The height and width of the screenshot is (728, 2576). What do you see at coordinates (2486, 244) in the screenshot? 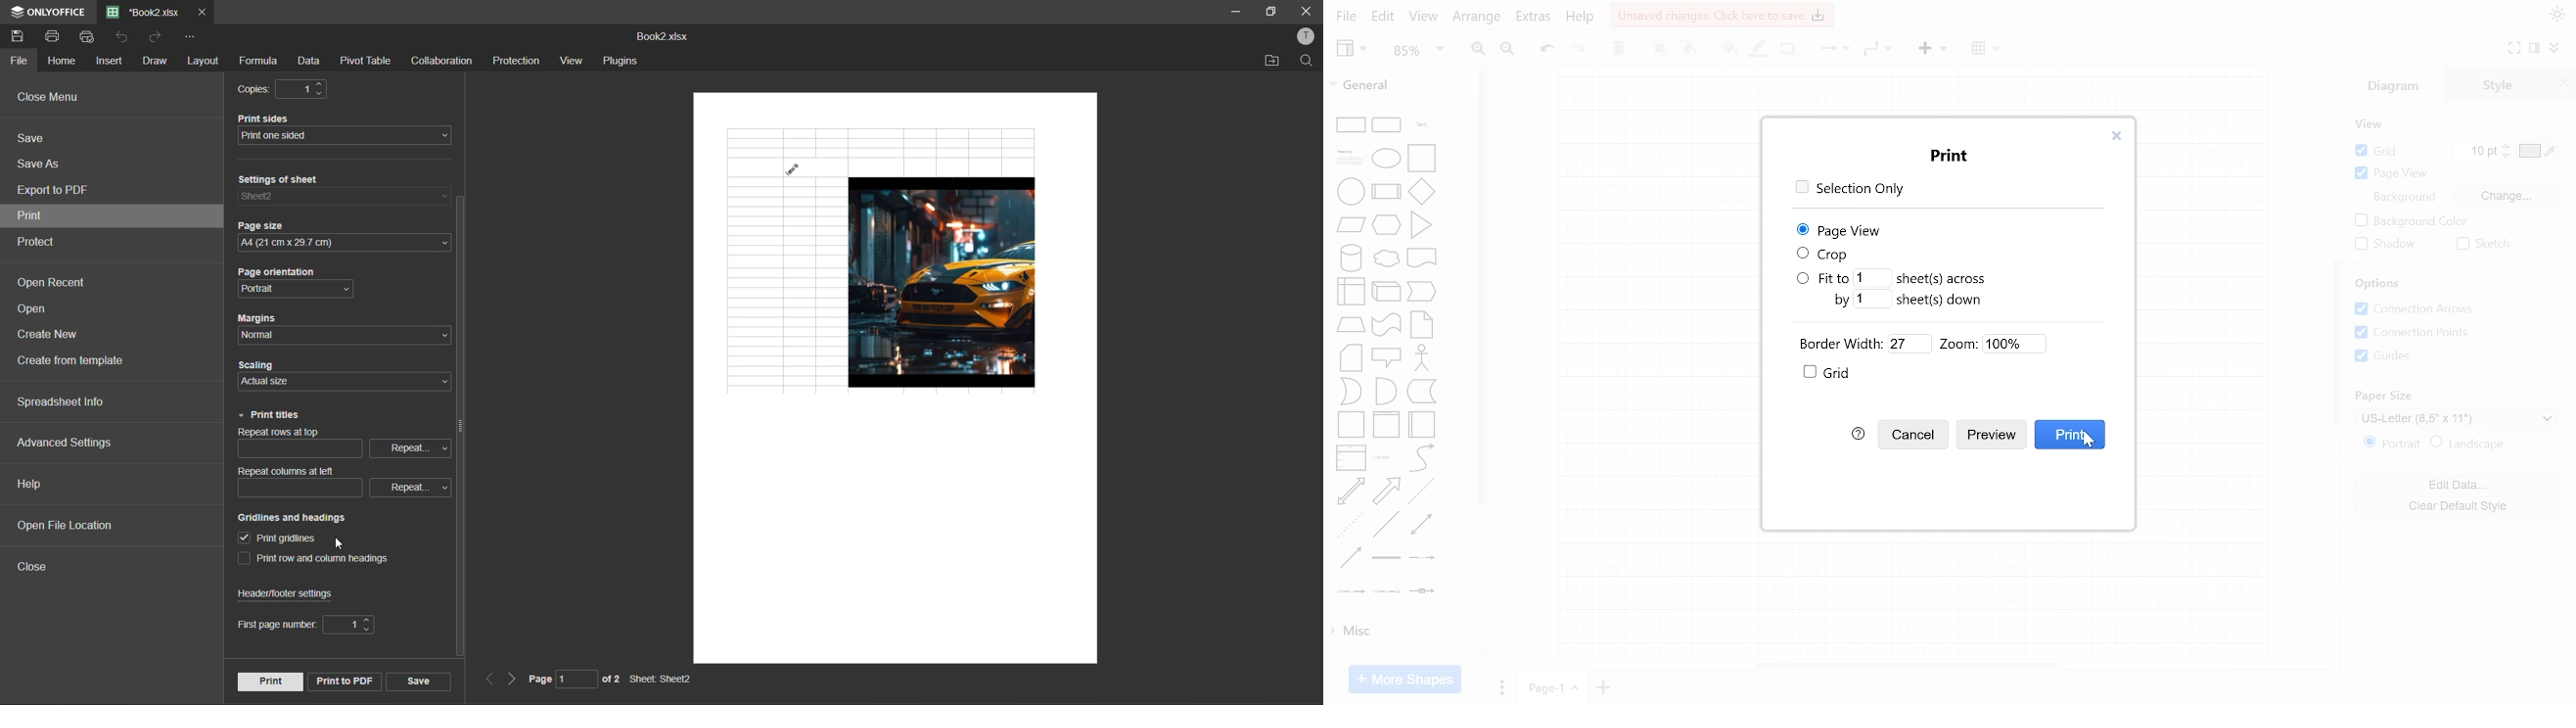
I see `Sketch` at bounding box center [2486, 244].